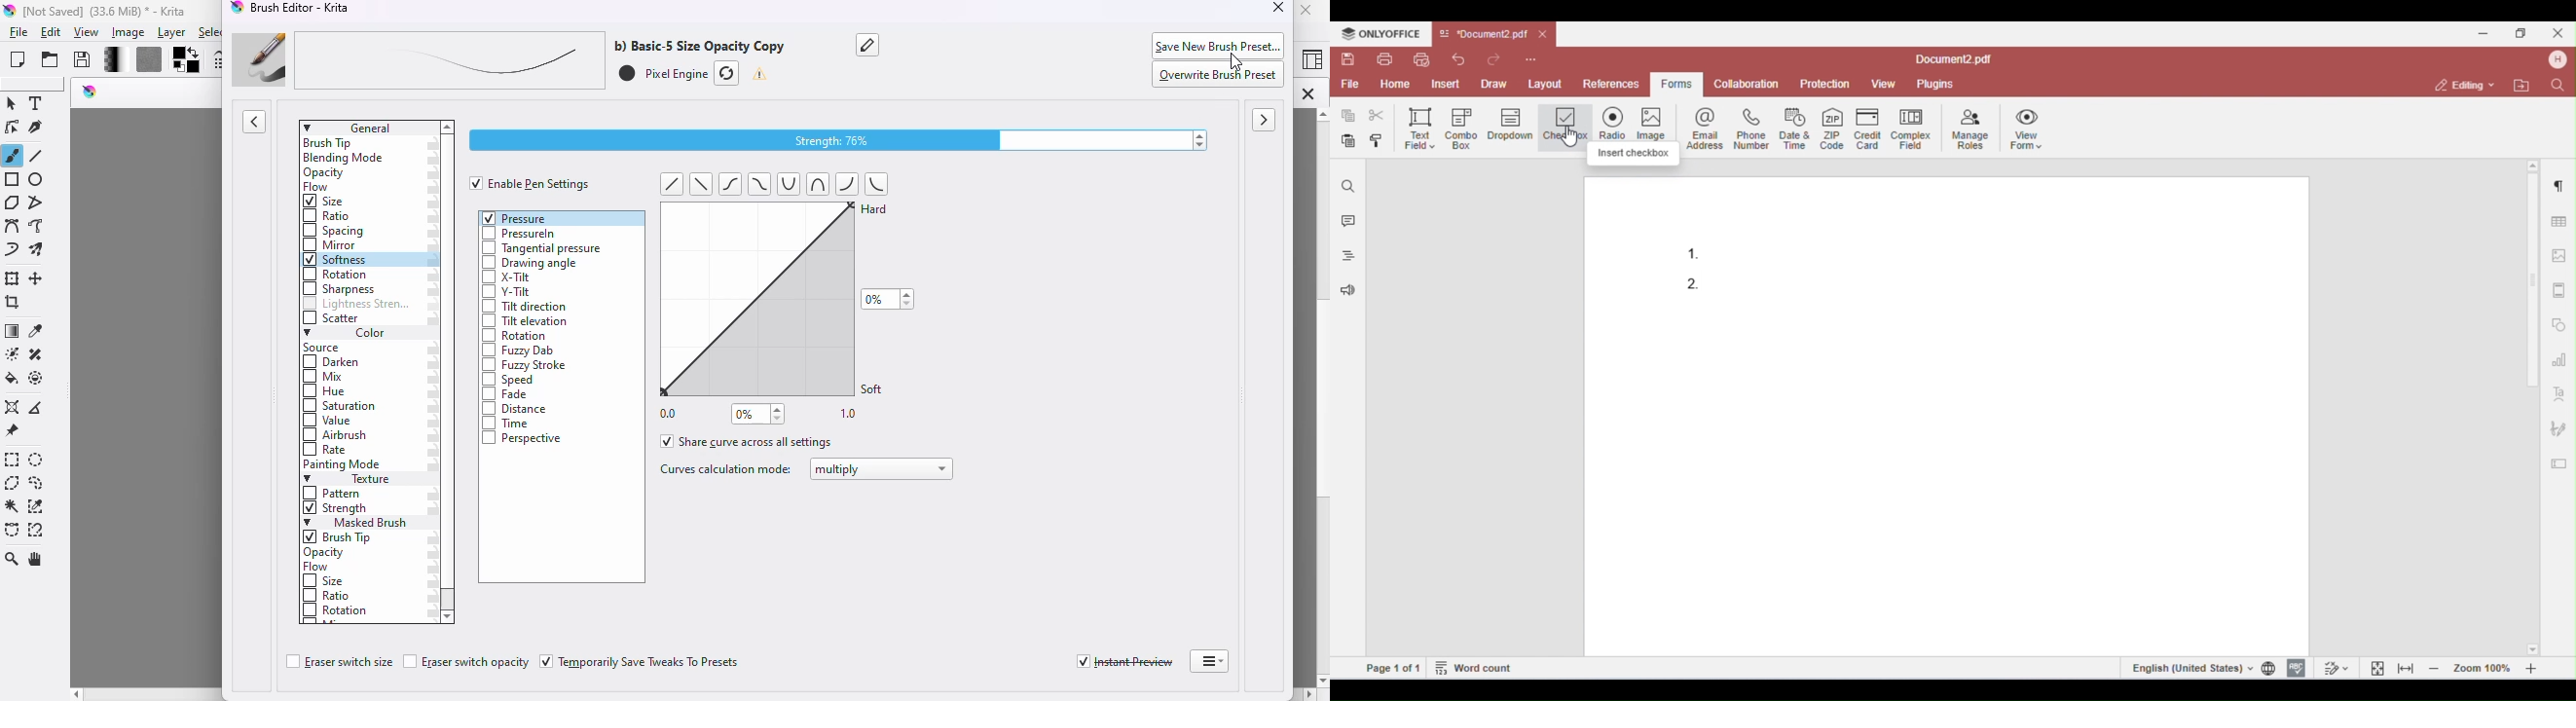 The height and width of the screenshot is (728, 2576). I want to click on toggle showing presets, so click(255, 122).